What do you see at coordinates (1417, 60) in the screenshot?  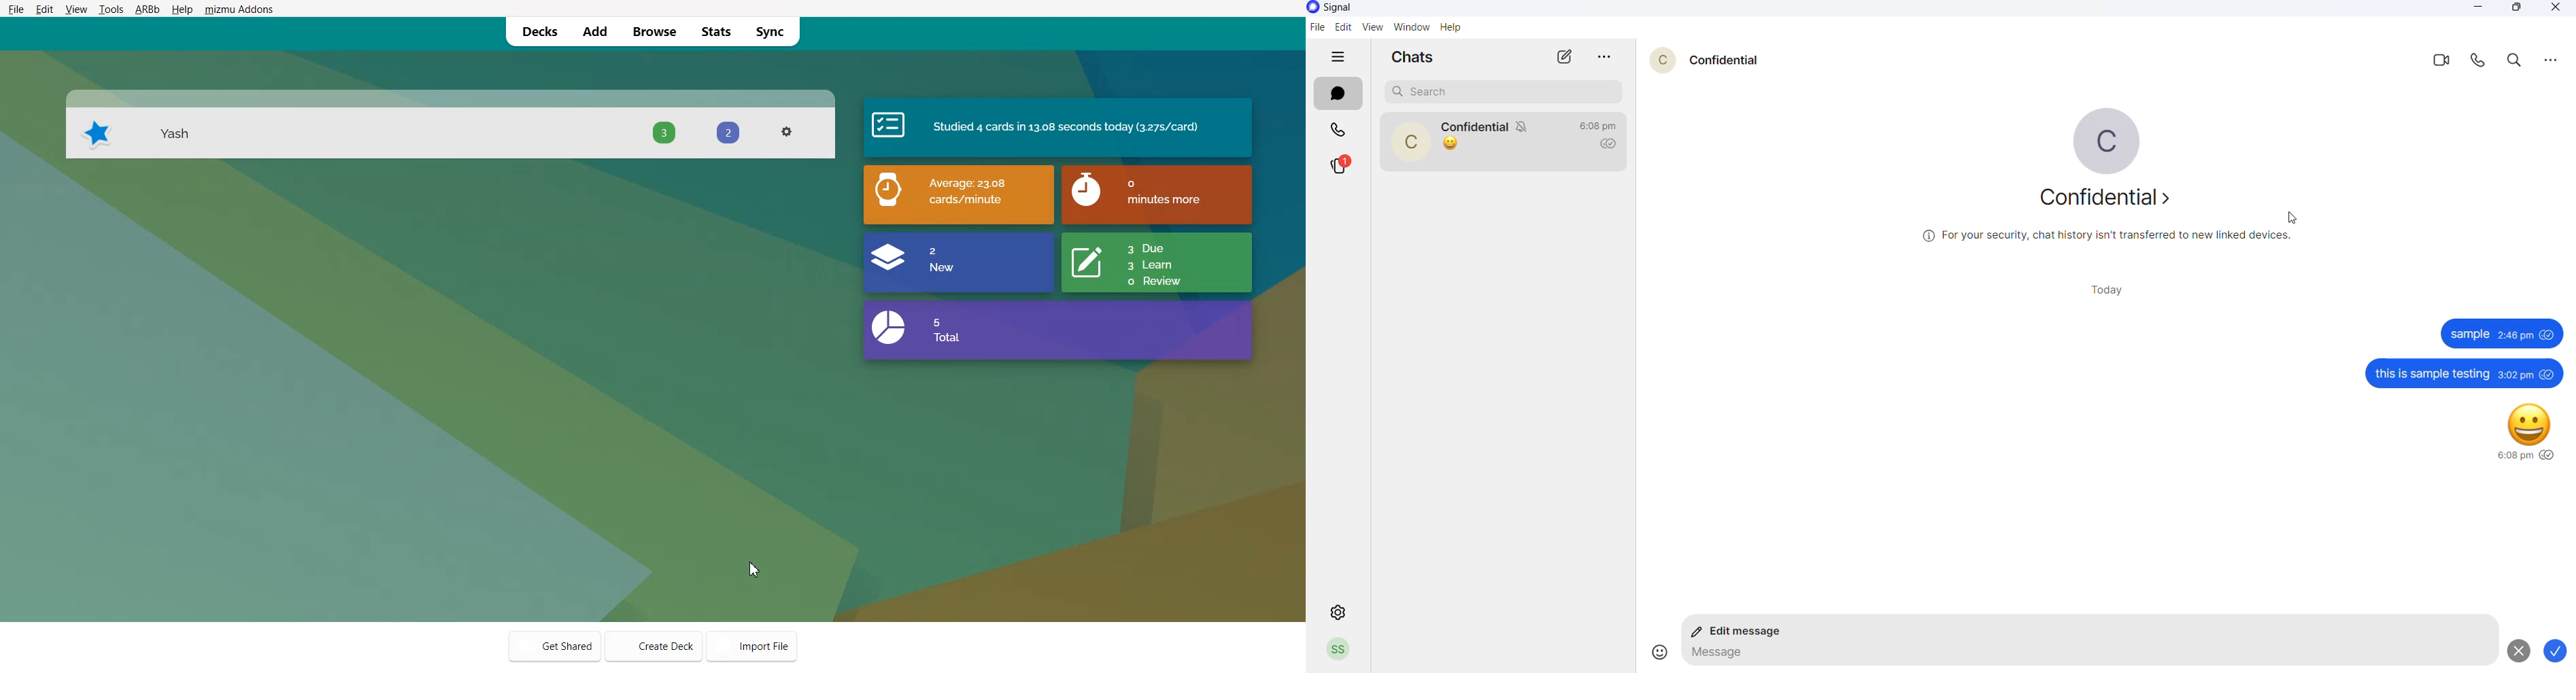 I see `chats heading` at bounding box center [1417, 60].